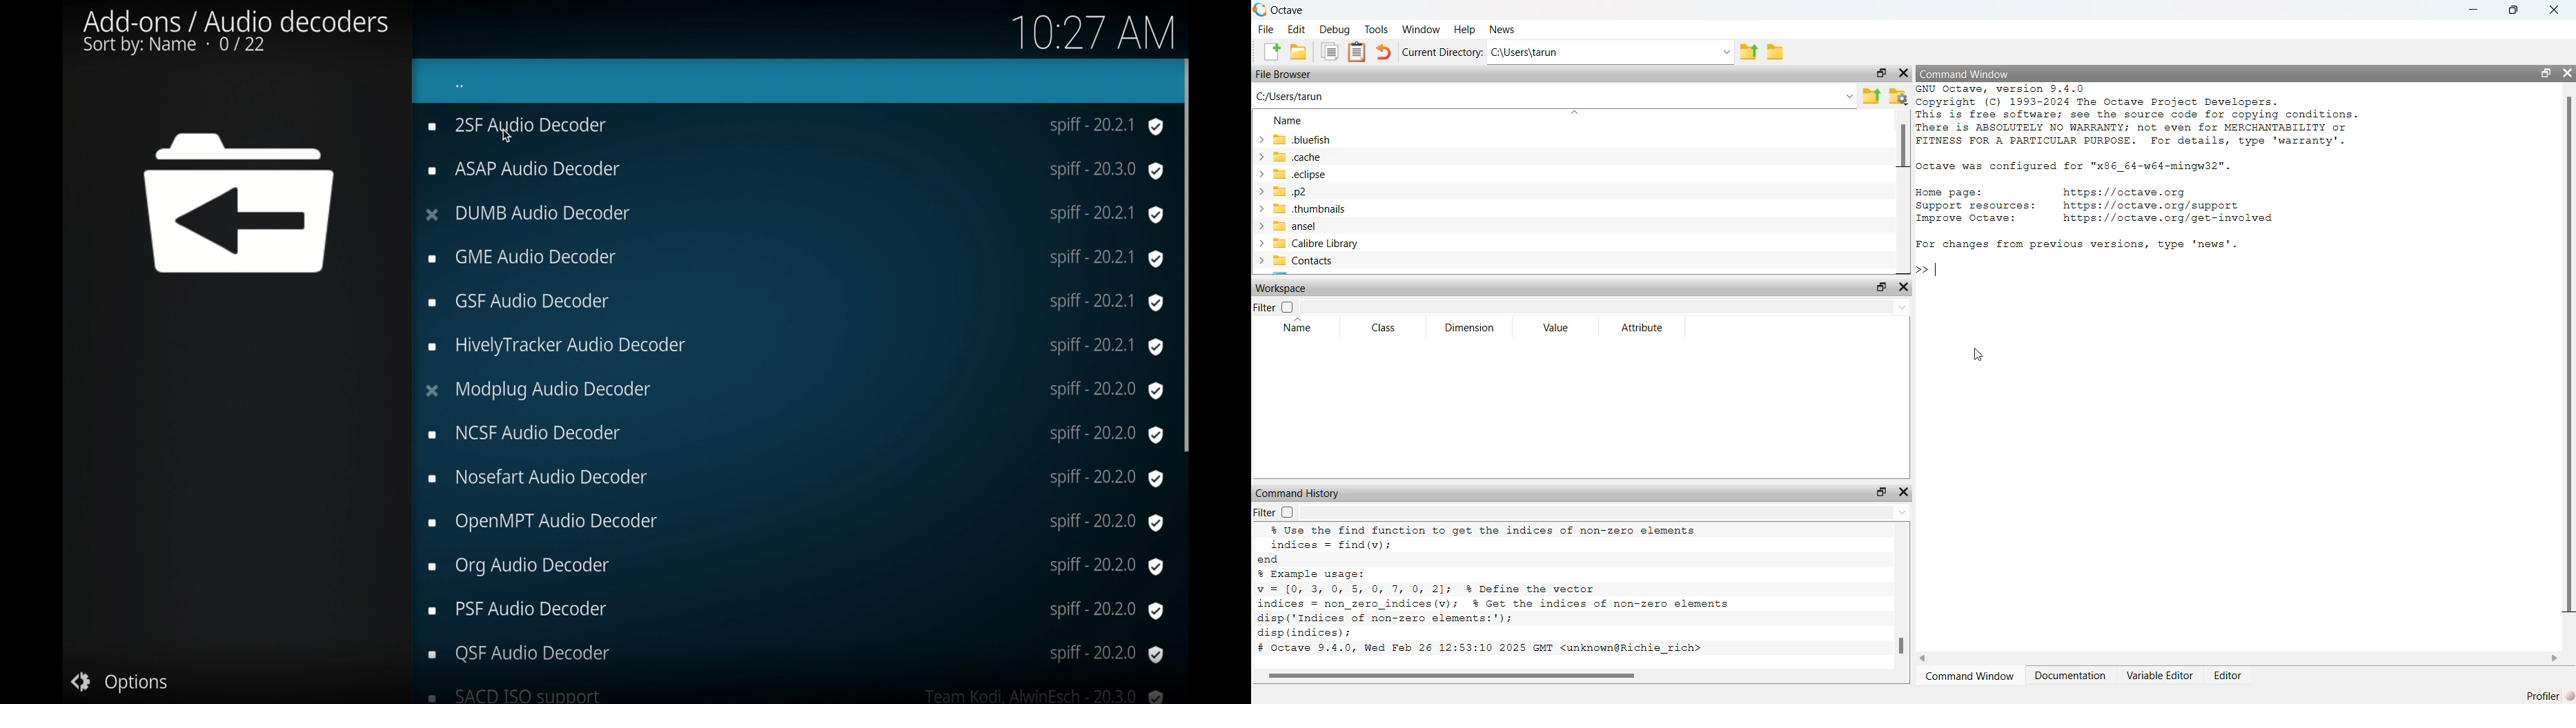 This screenshot has width=2576, height=728. What do you see at coordinates (1904, 289) in the screenshot?
I see `close` at bounding box center [1904, 289].